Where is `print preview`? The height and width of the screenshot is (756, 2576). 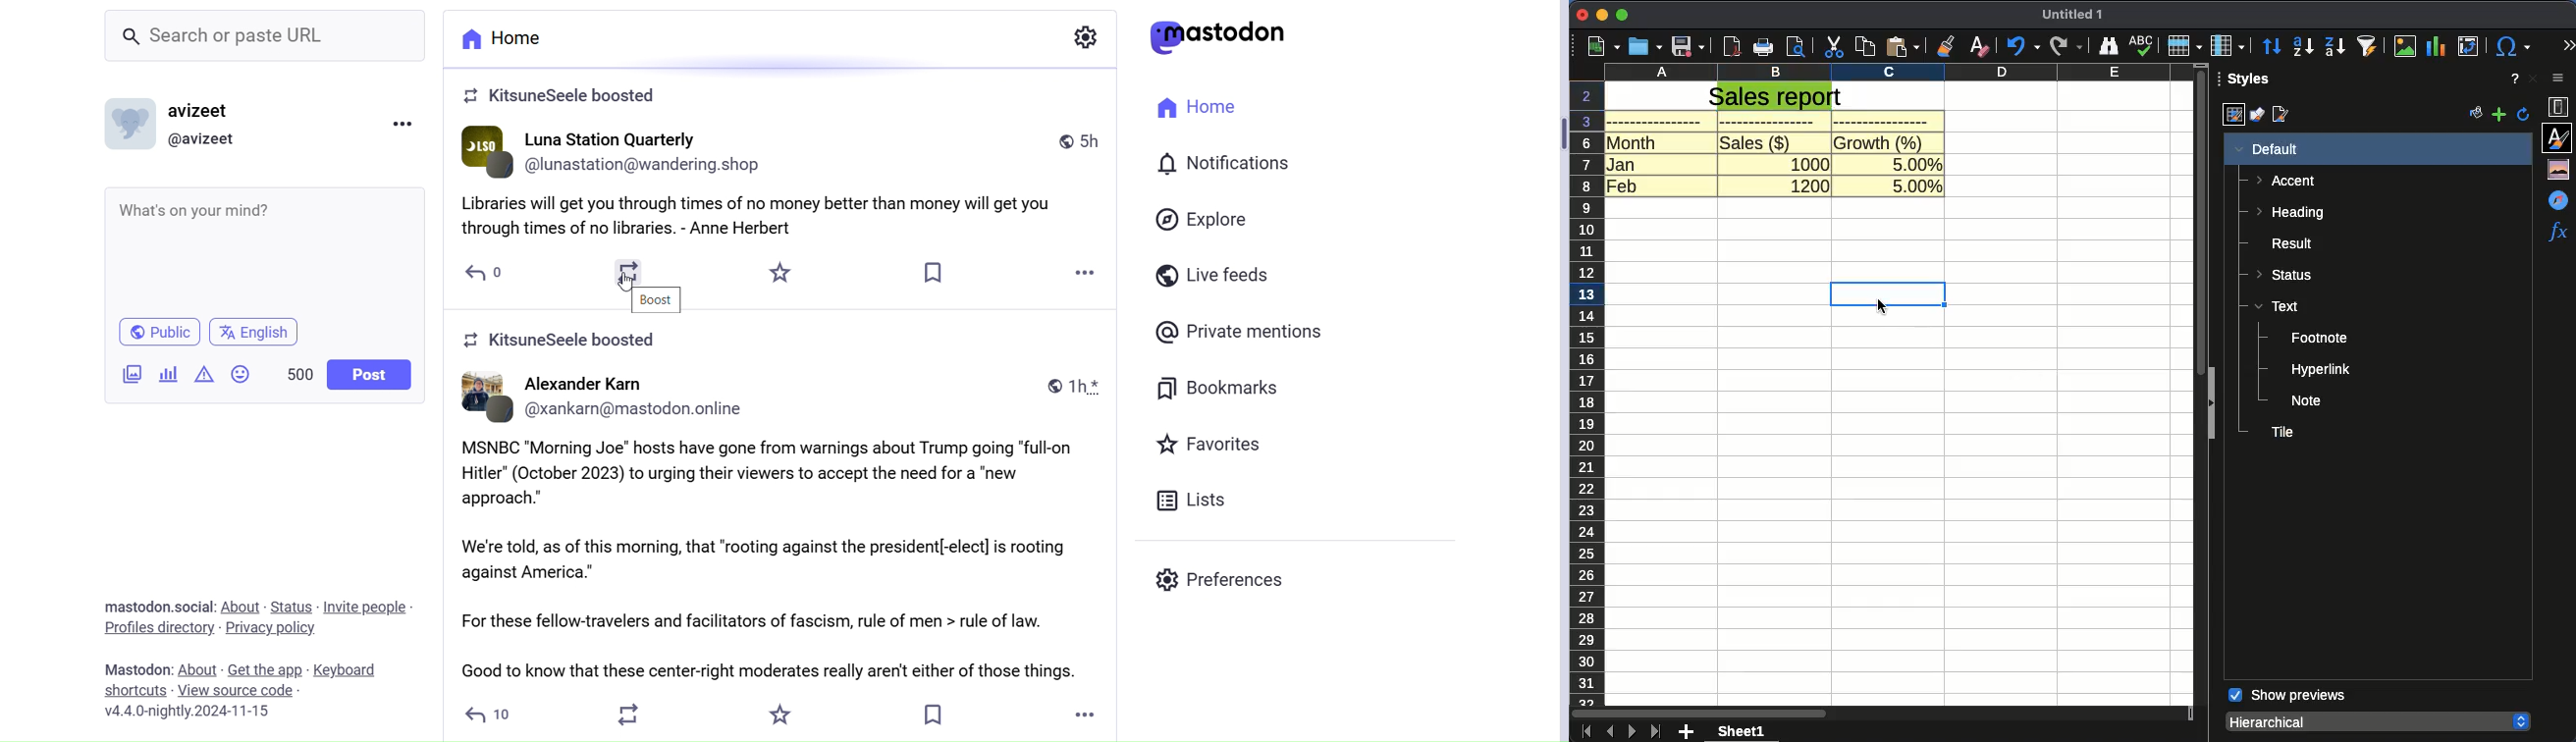 print preview is located at coordinates (1797, 46).